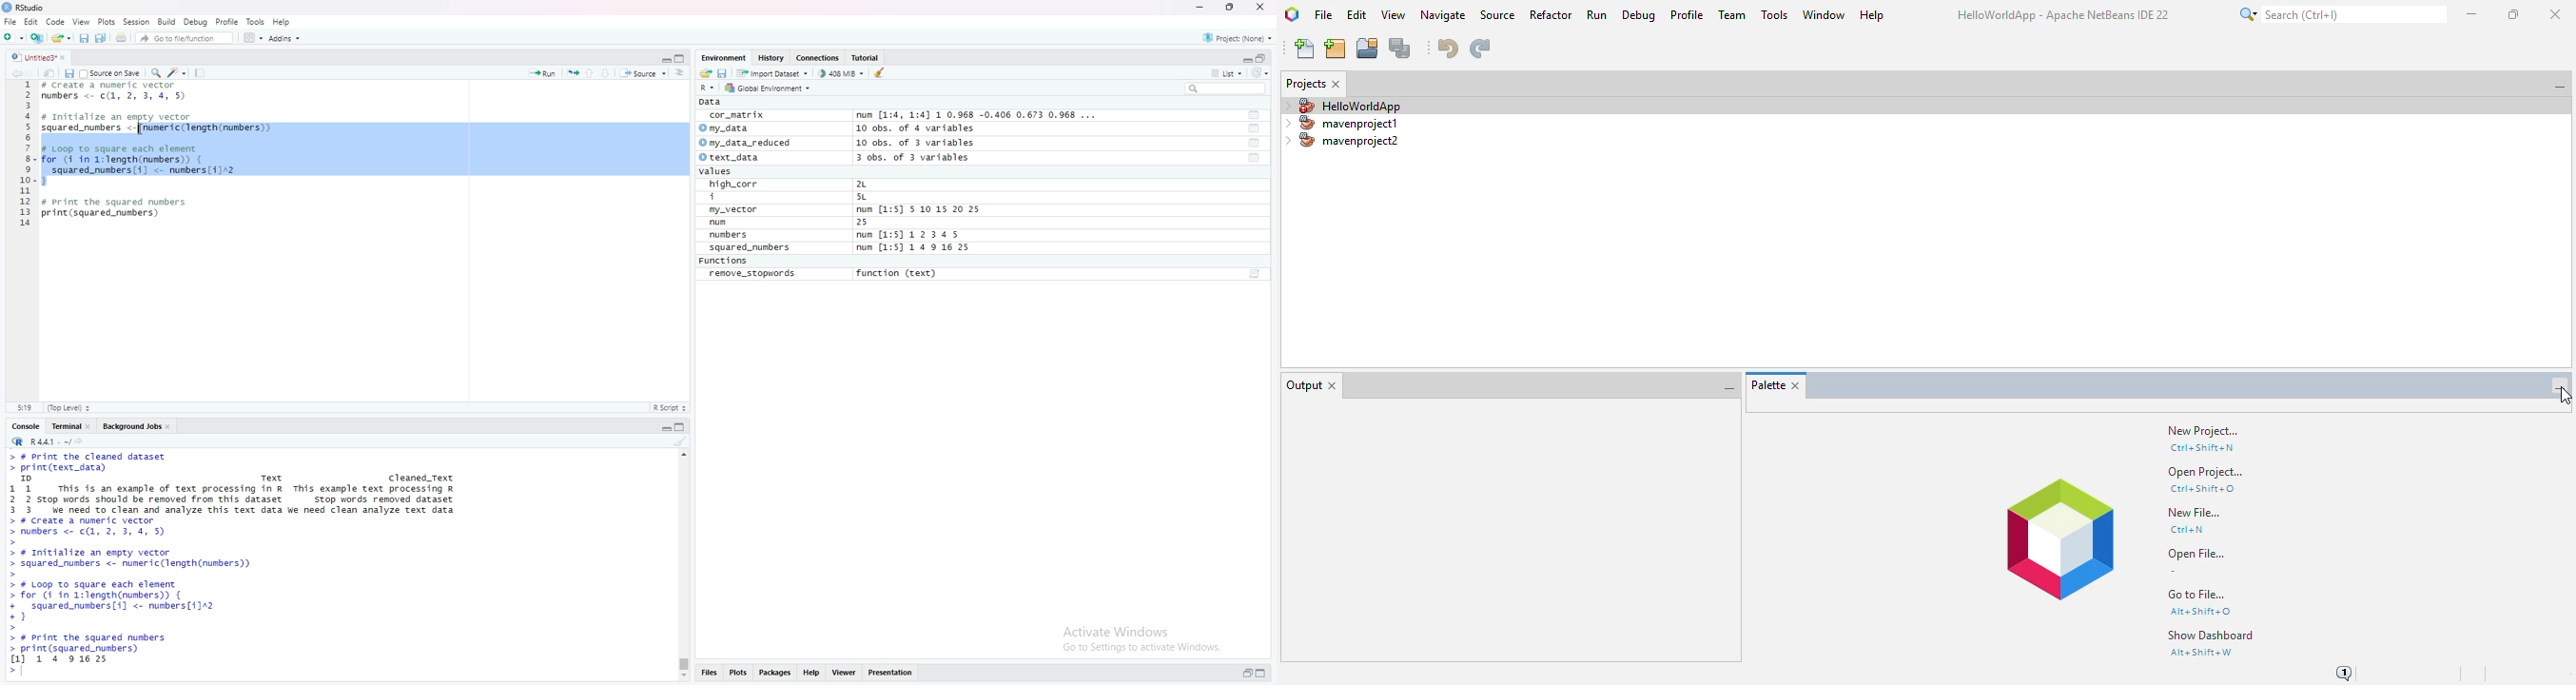  Describe the element at coordinates (915, 128) in the screenshot. I see `10 obs. of 4 variables` at that location.